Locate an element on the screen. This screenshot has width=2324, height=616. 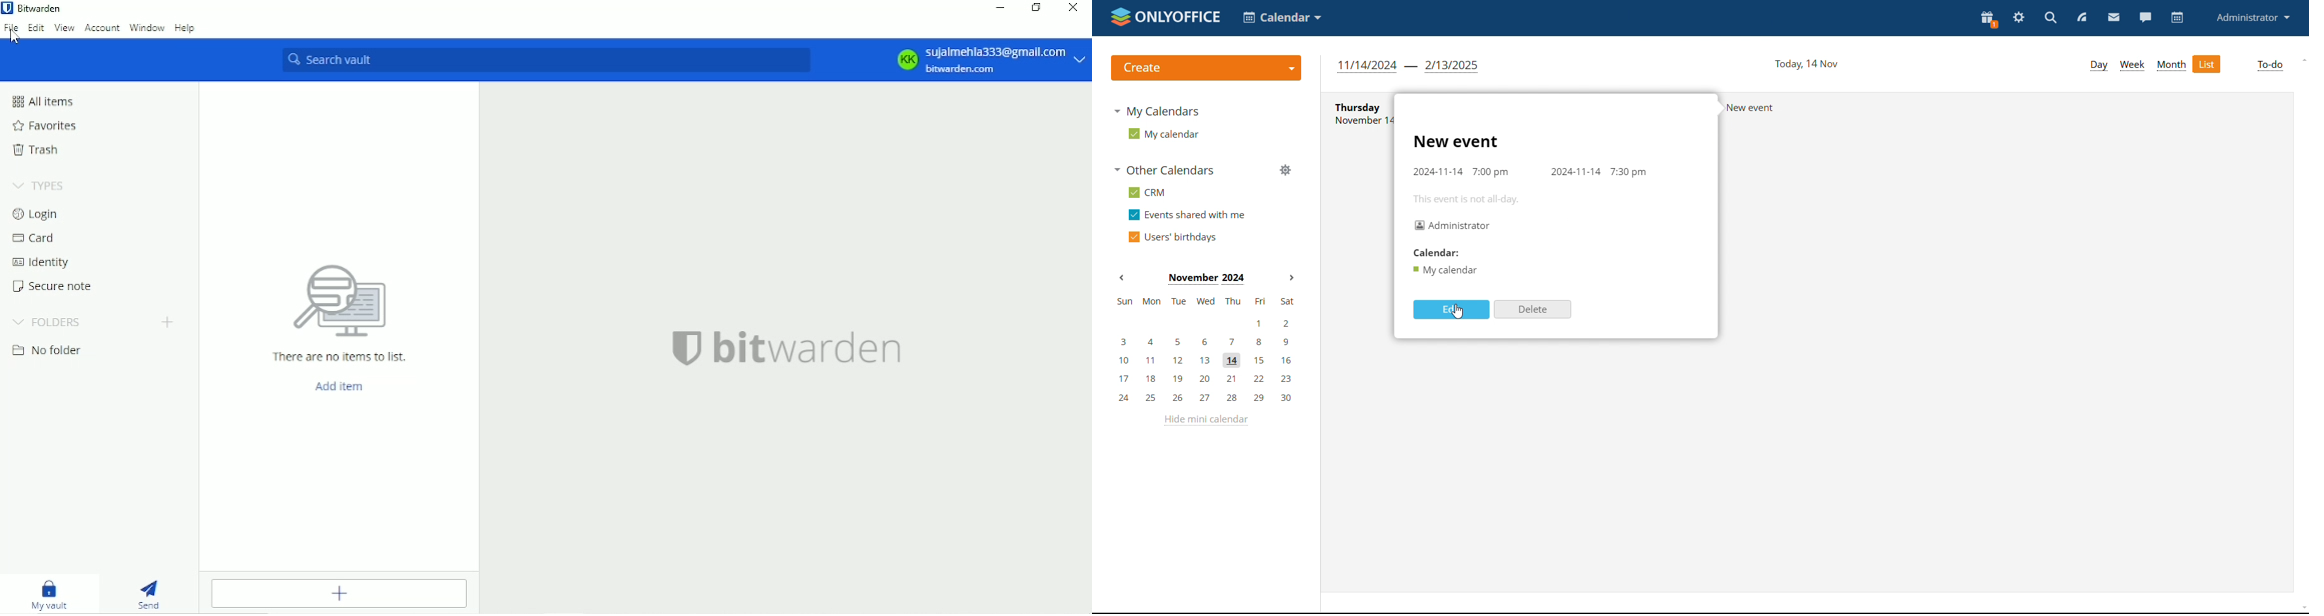
feed is located at coordinates (2083, 18).